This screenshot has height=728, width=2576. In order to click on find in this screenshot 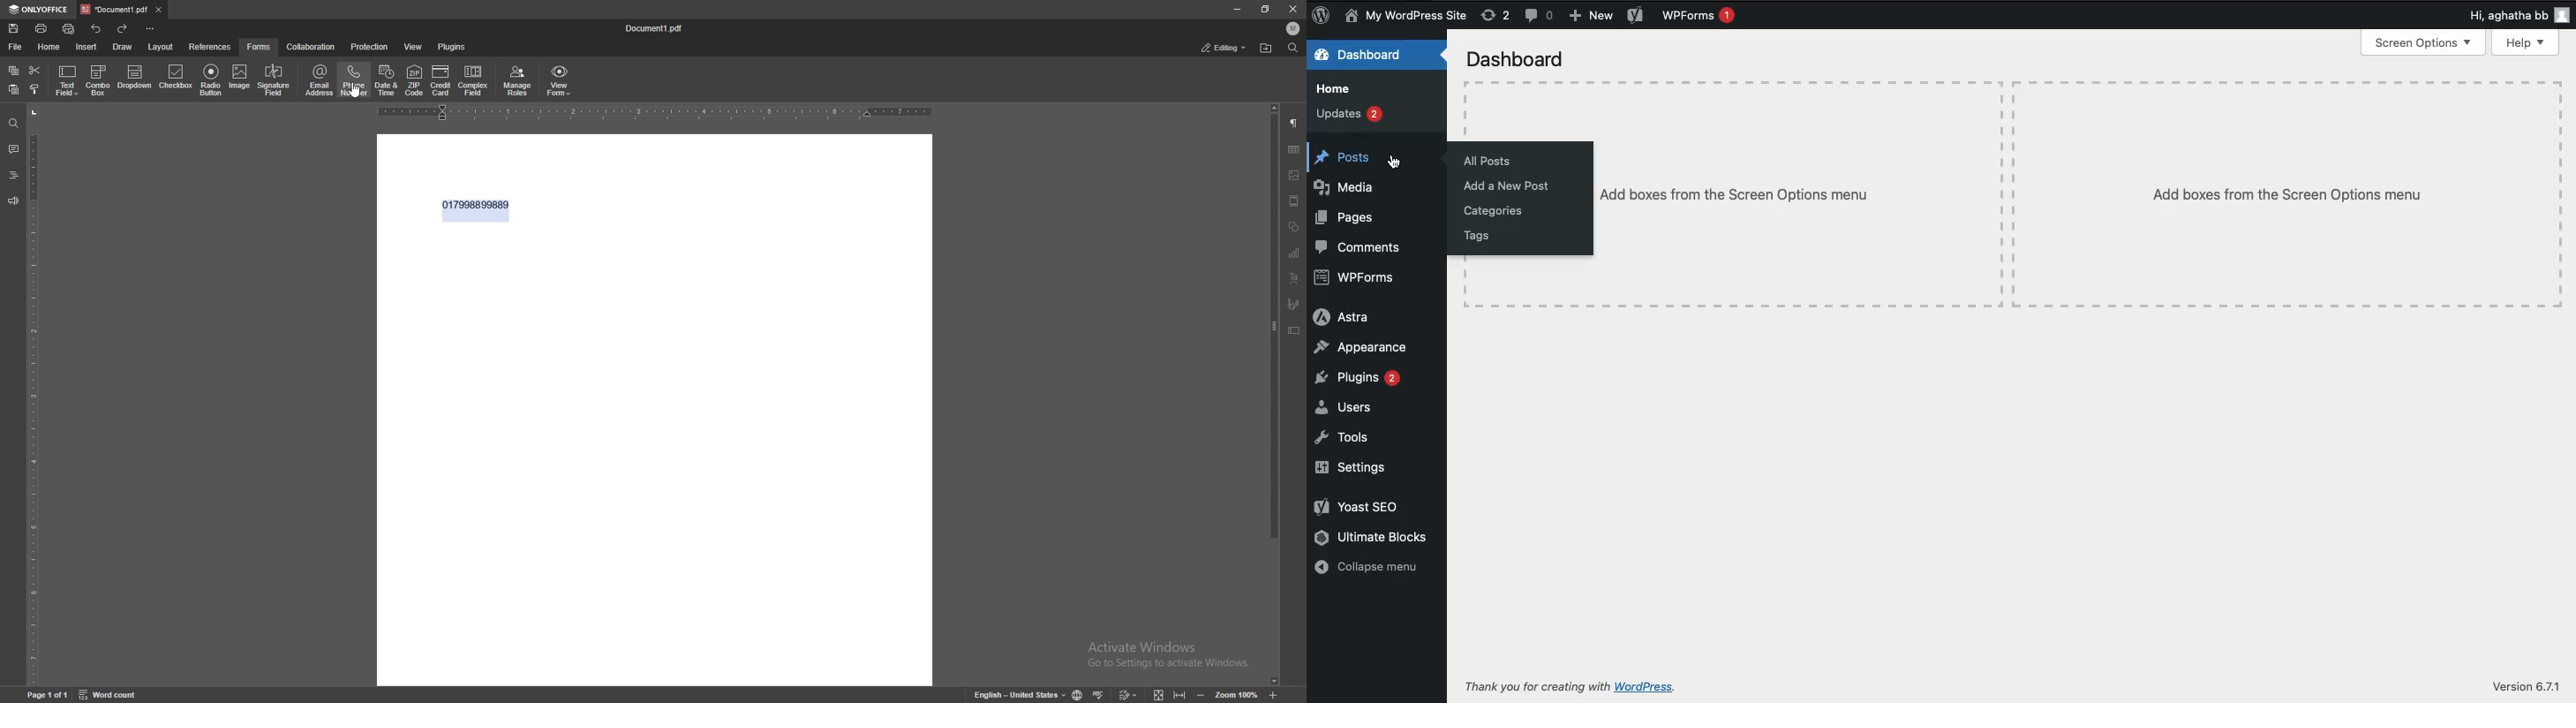, I will do `click(13, 124)`.